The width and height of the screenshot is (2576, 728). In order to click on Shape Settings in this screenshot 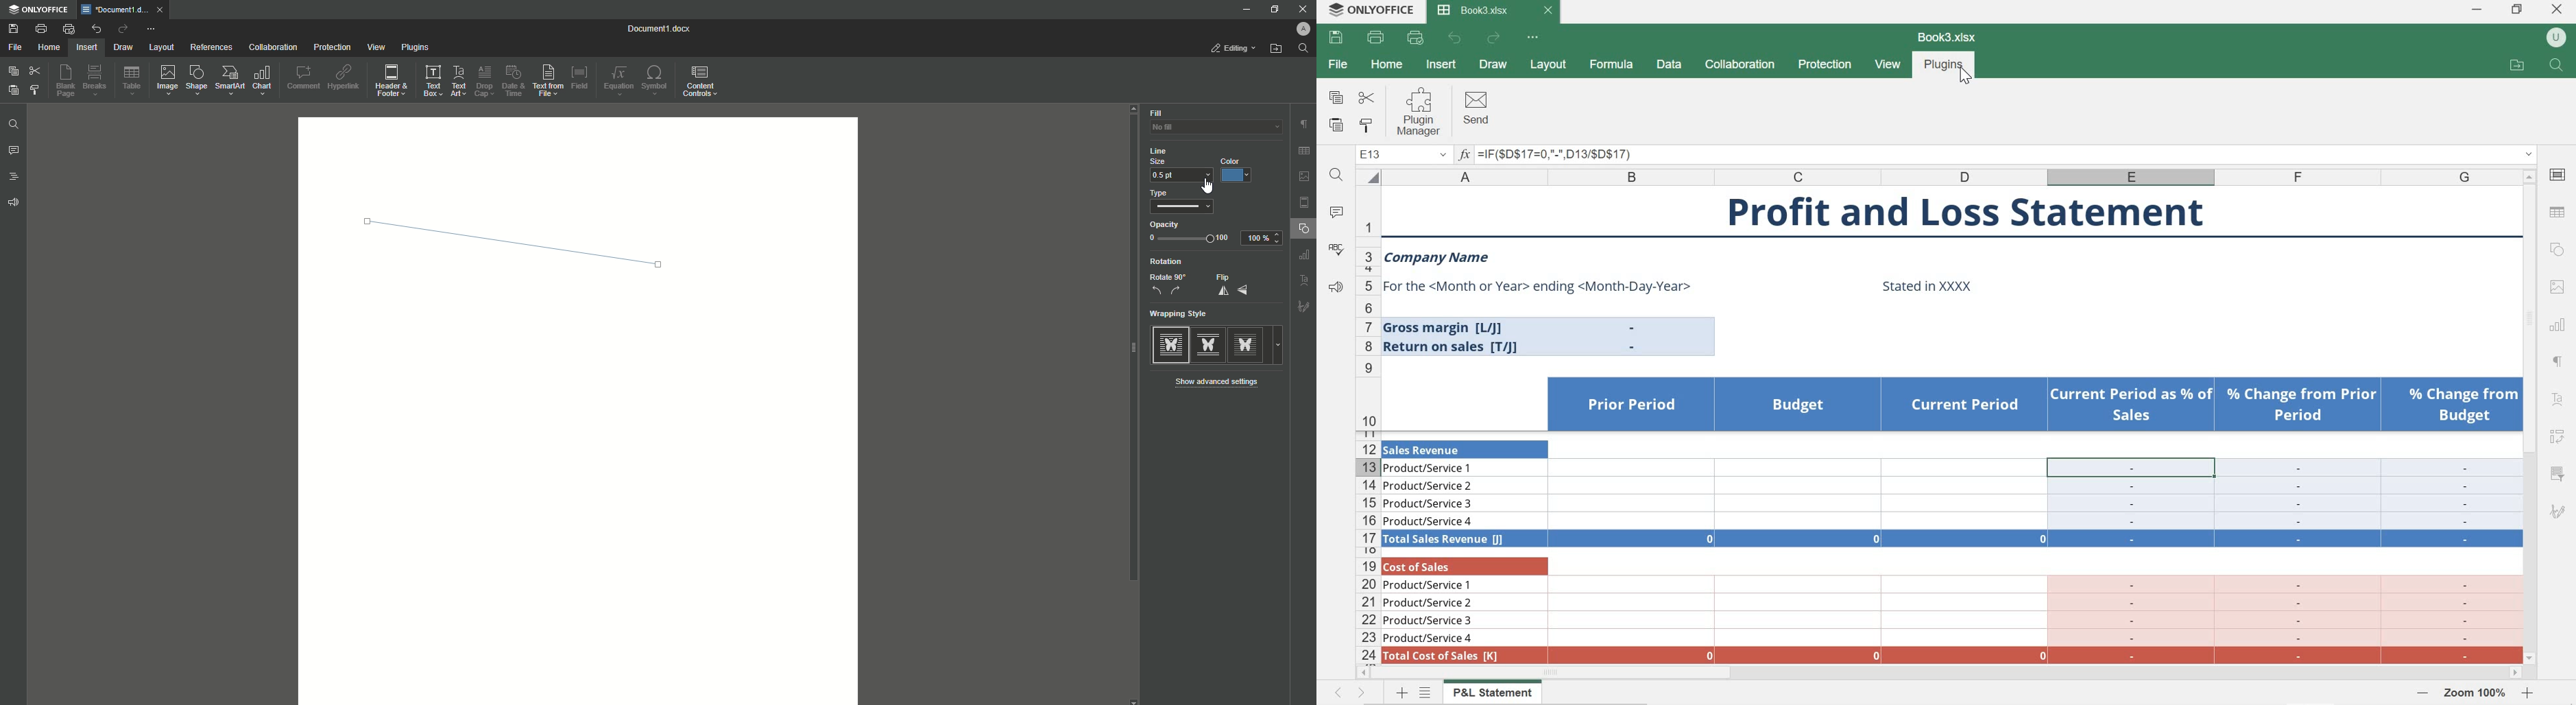, I will do `click(1303, 230)`.